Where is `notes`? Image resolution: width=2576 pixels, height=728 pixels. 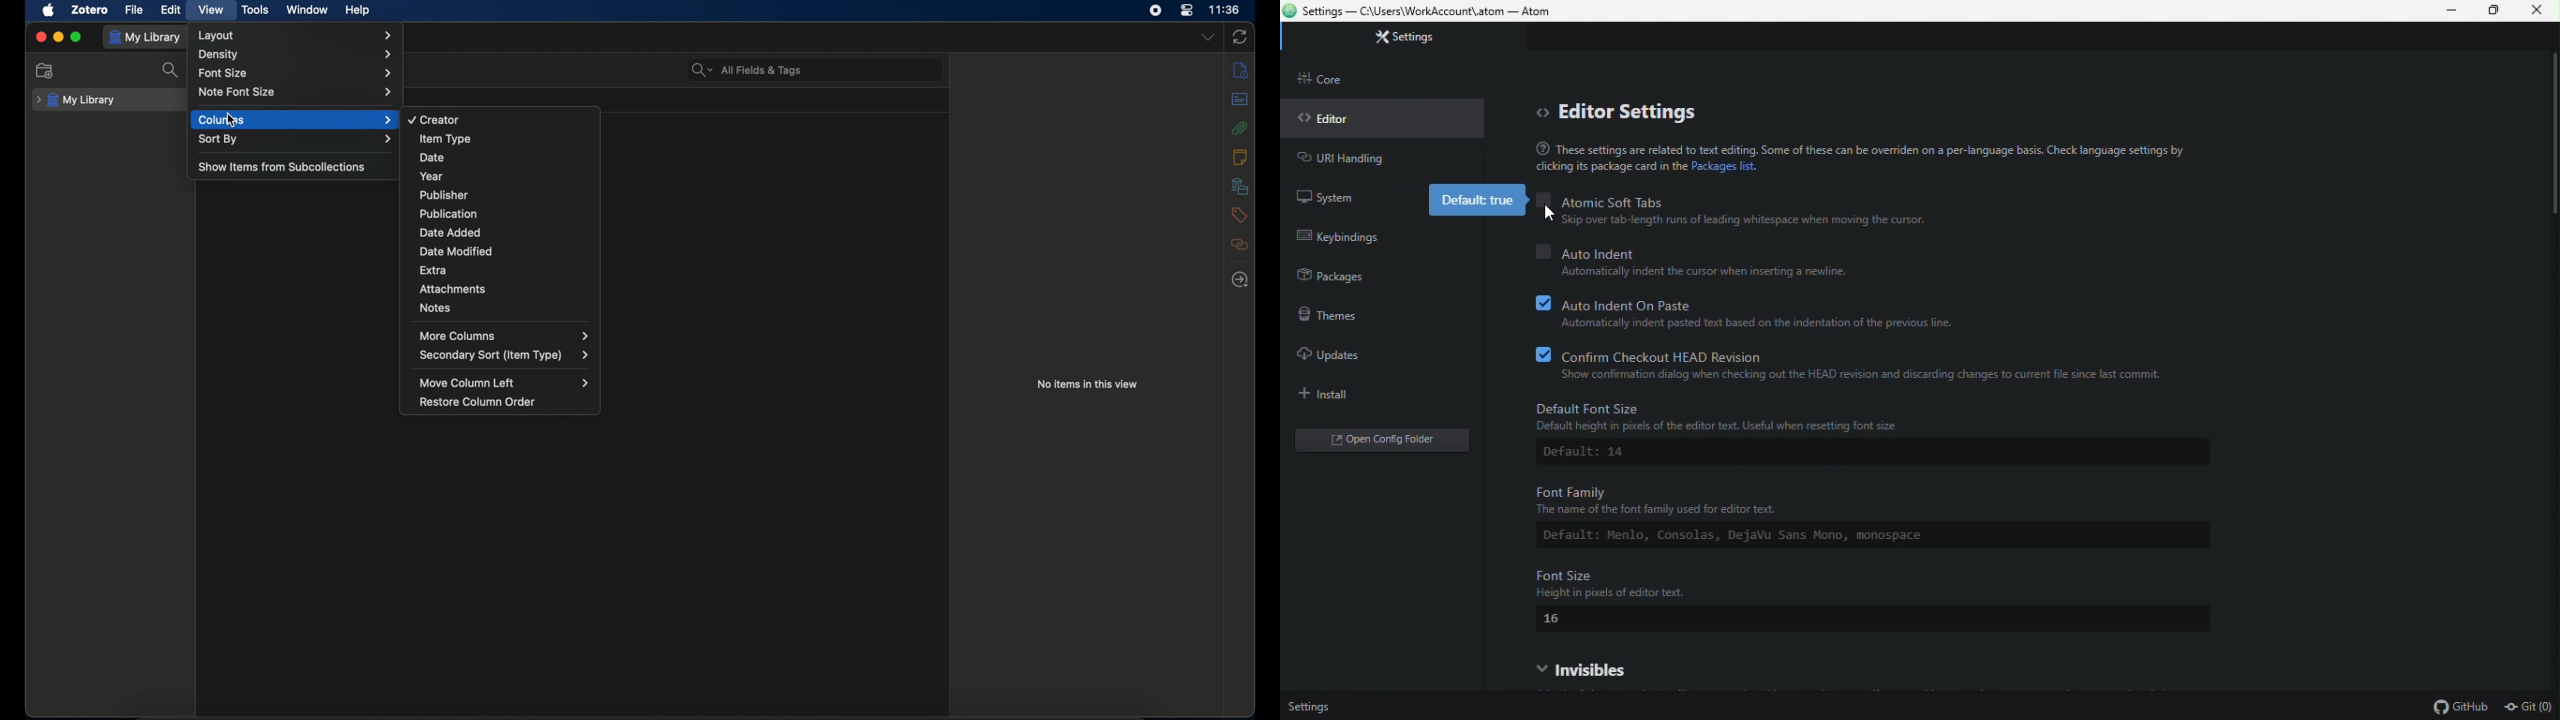 notes is located at coordinates (1241, 157).